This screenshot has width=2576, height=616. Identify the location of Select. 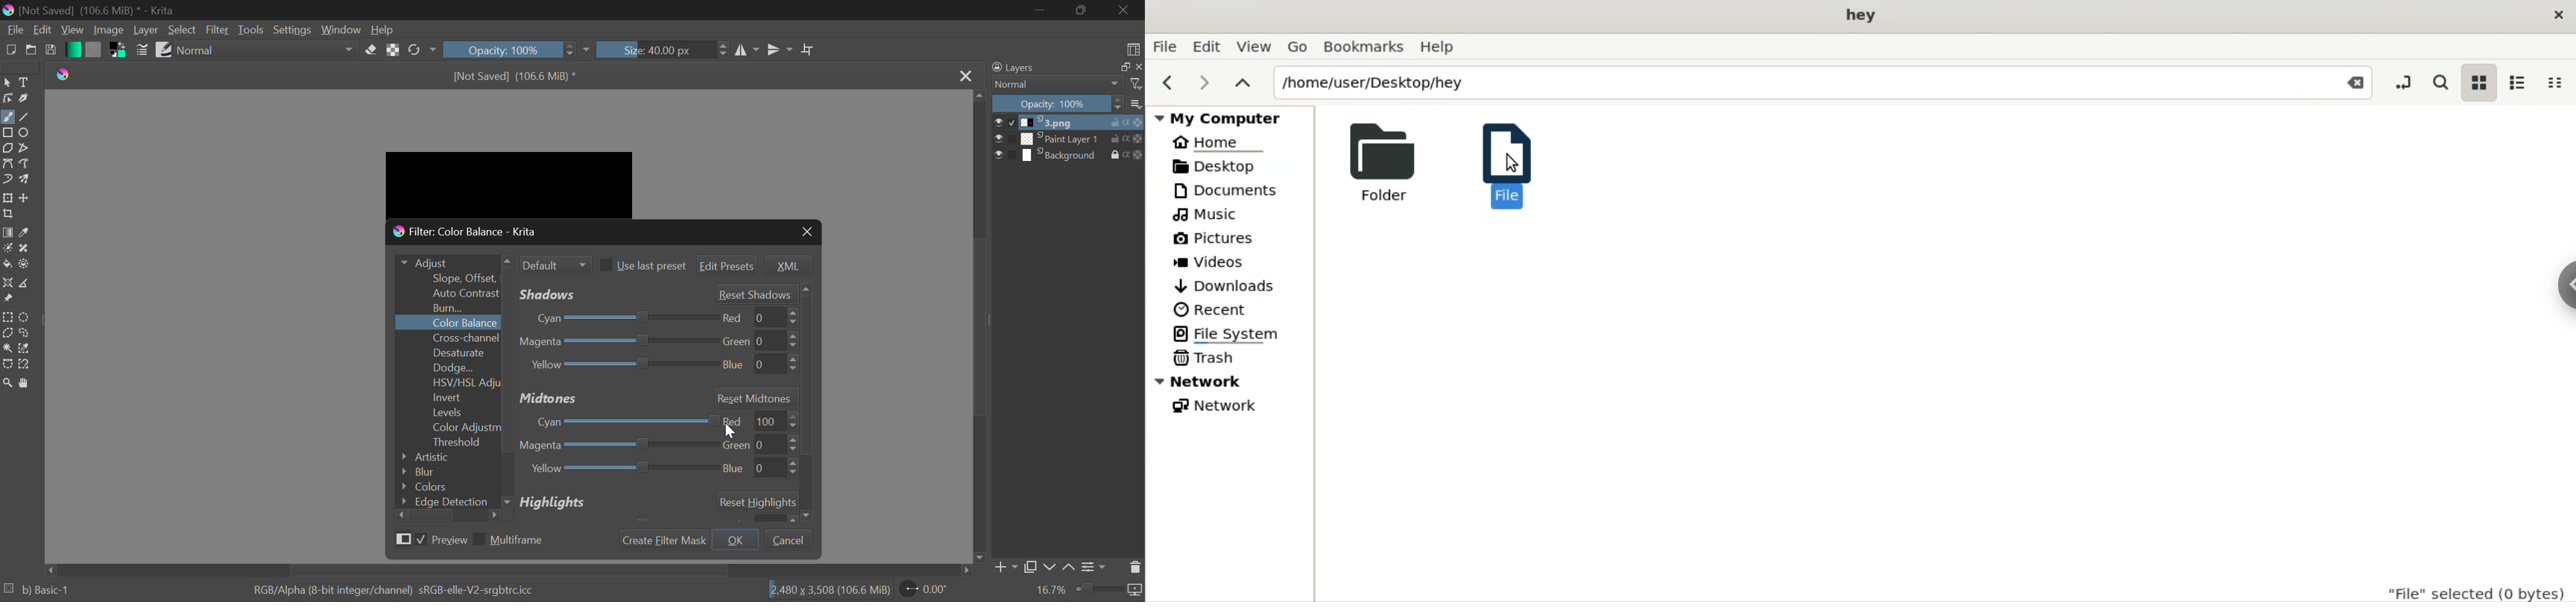
(184, 30).